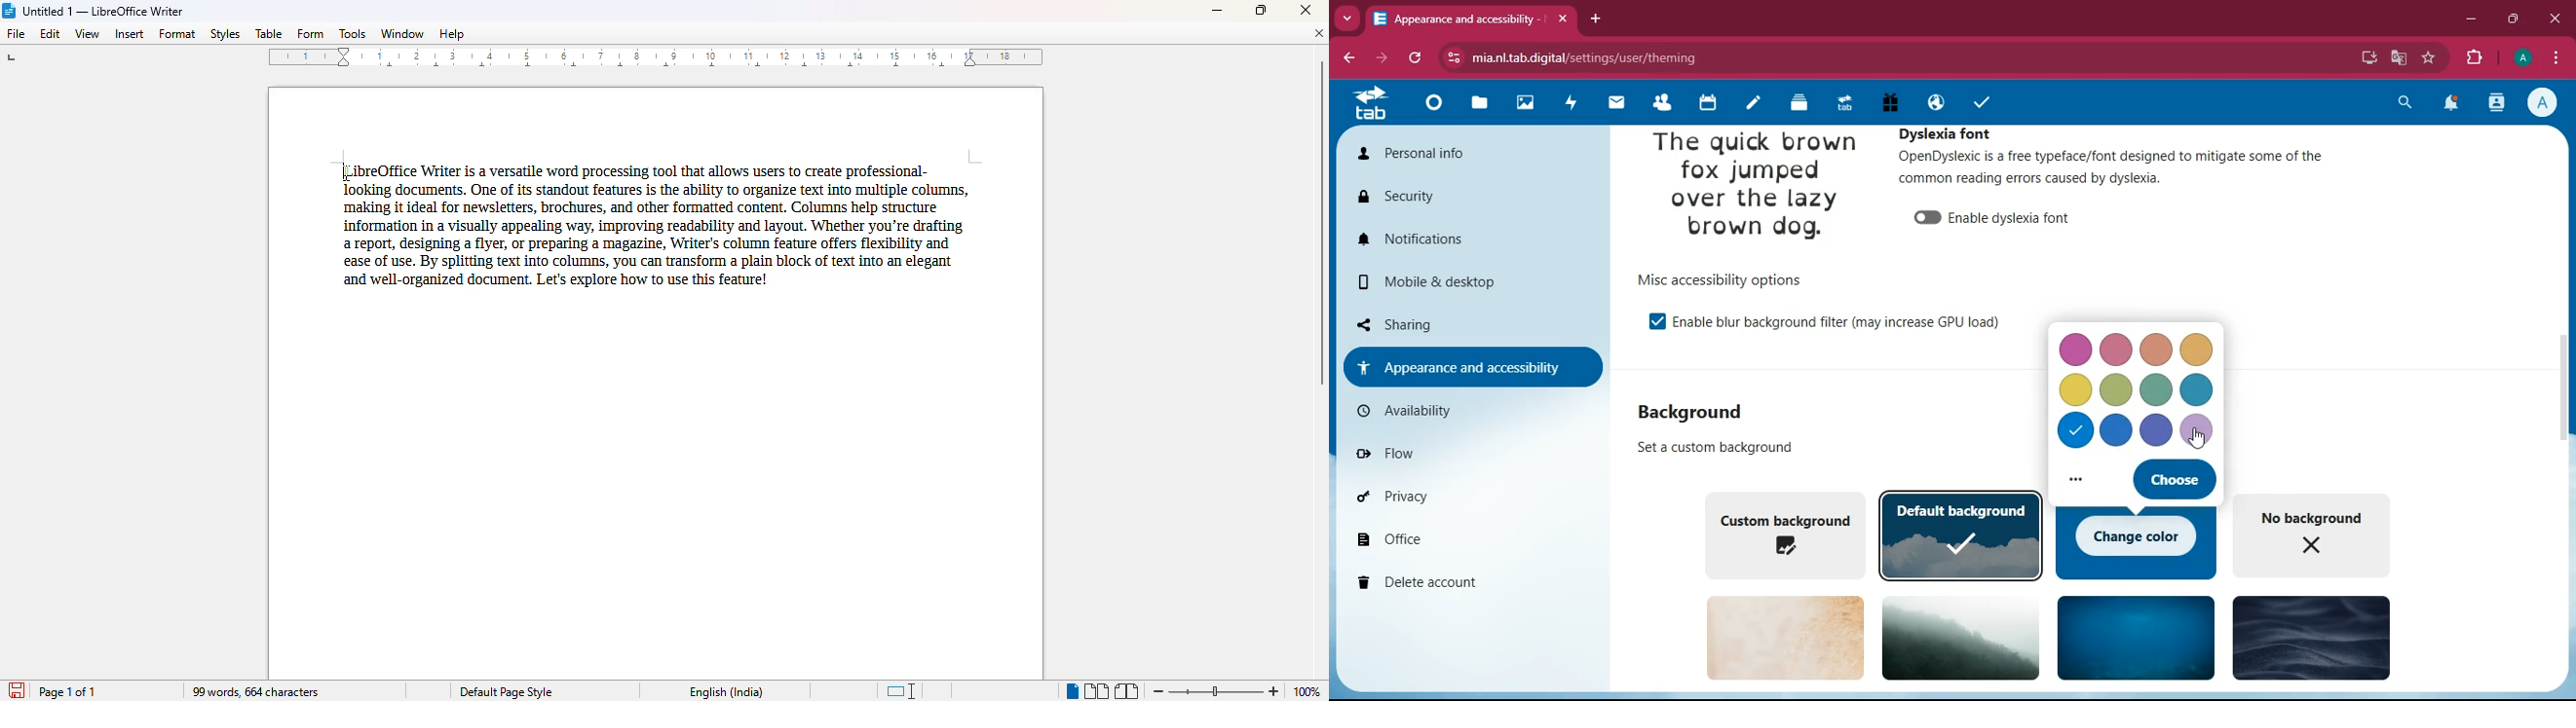 The height and width of the screenshot is (728, 2576). What do you see at coordinates (1470, 366) in the screenshot?
I see `appearance and accessibility ` at bounding box center [1470, 366].